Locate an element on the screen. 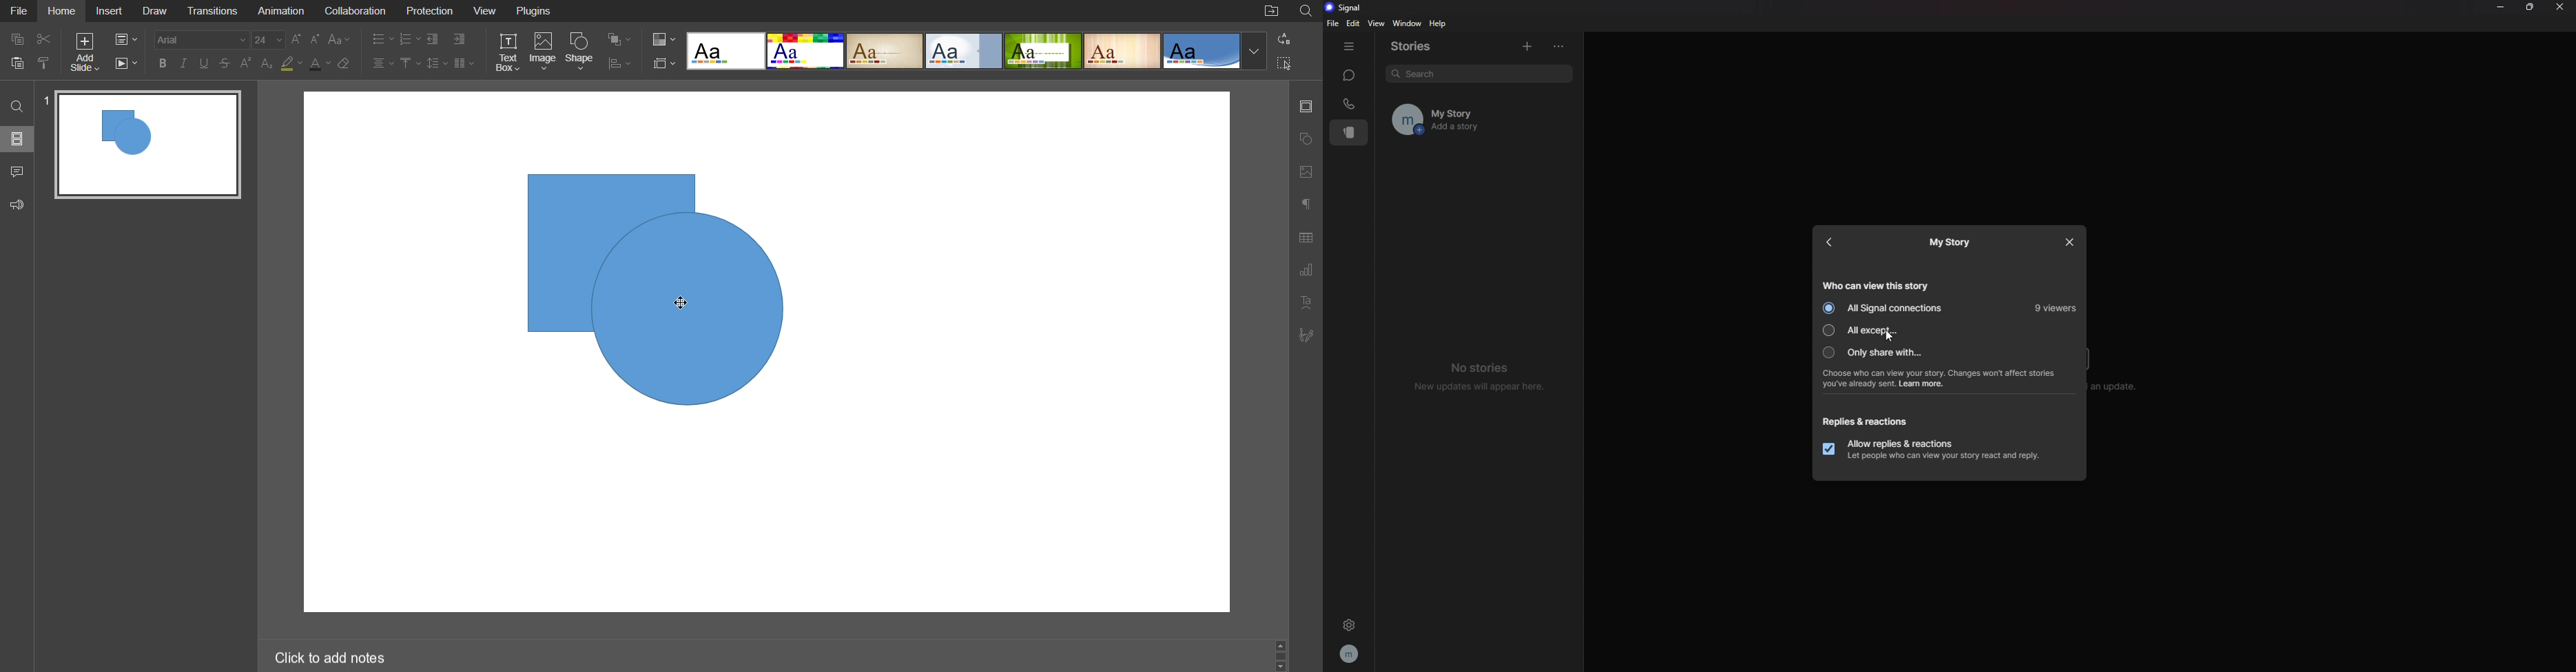 The height and width of the screenshot is (672, 2576). all signal connections is located at coordinates (1887, 309).